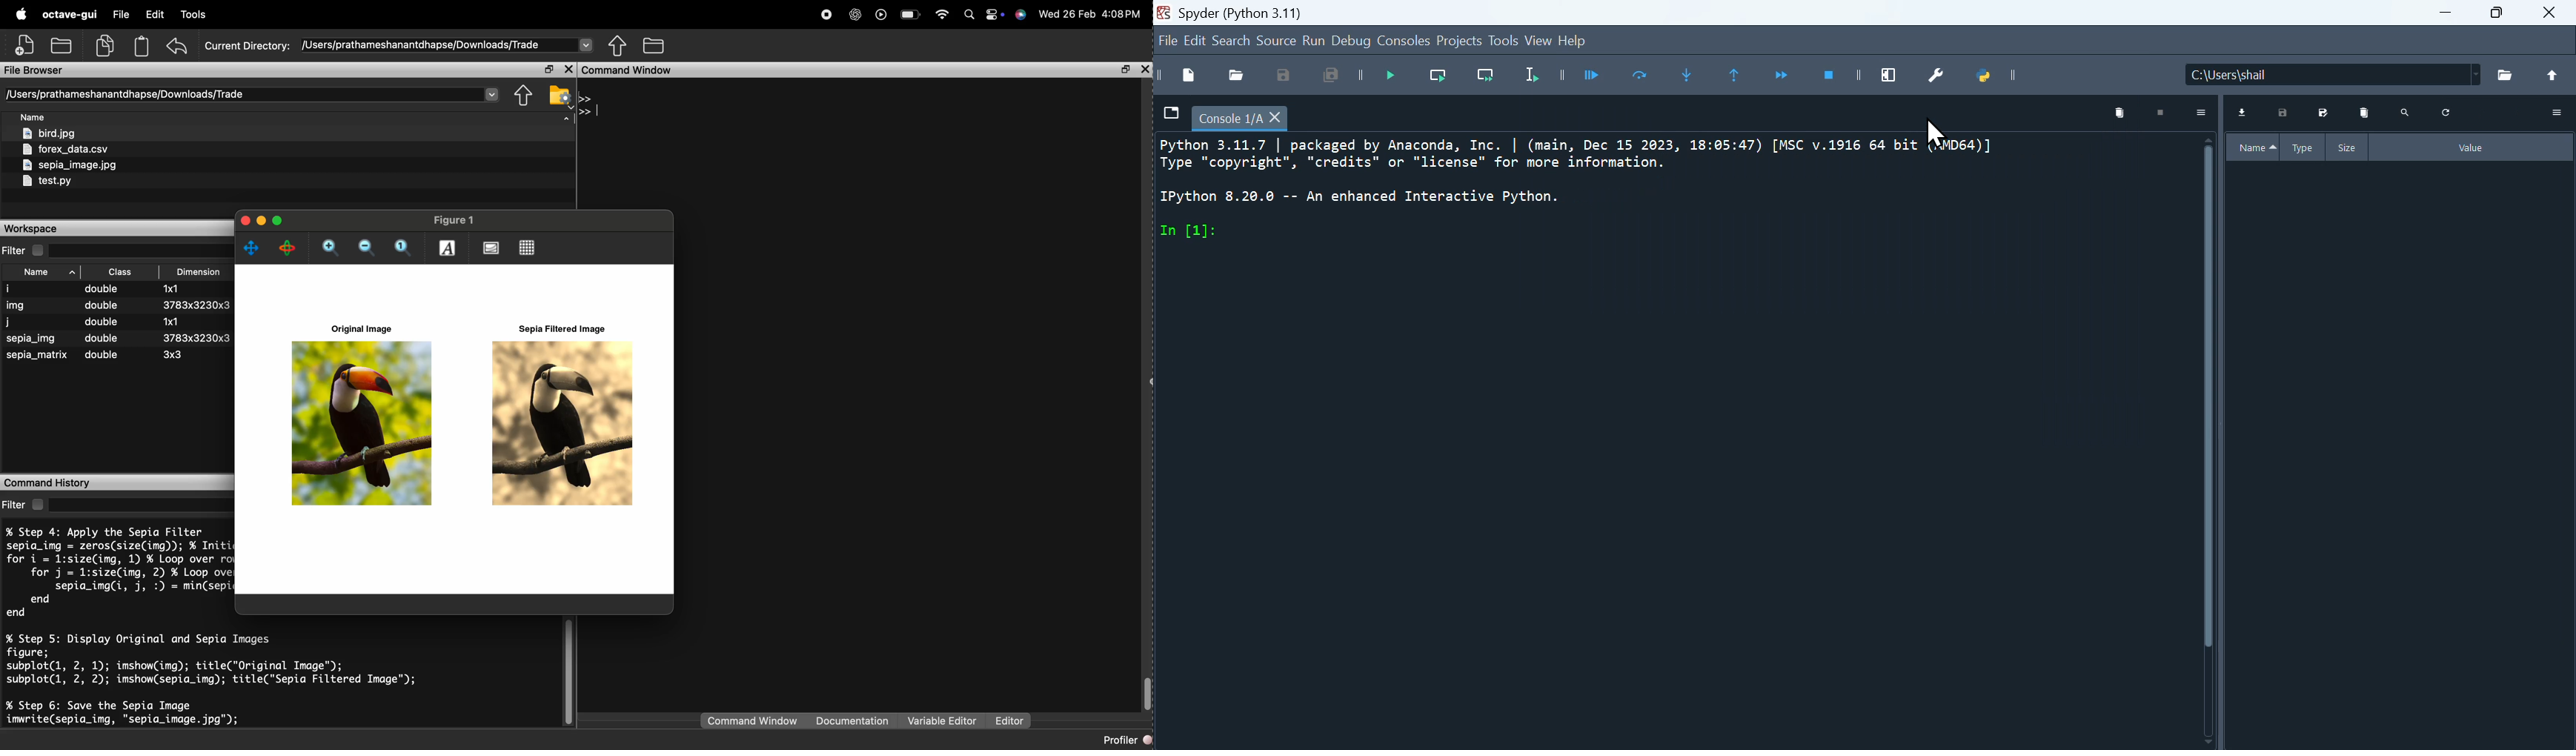 The height and width of the screenshot is (756, 2576). What do you see at coordinates (2326, 114) in the screenshot?
I see `Save as` at bounding box center [2326, 114].